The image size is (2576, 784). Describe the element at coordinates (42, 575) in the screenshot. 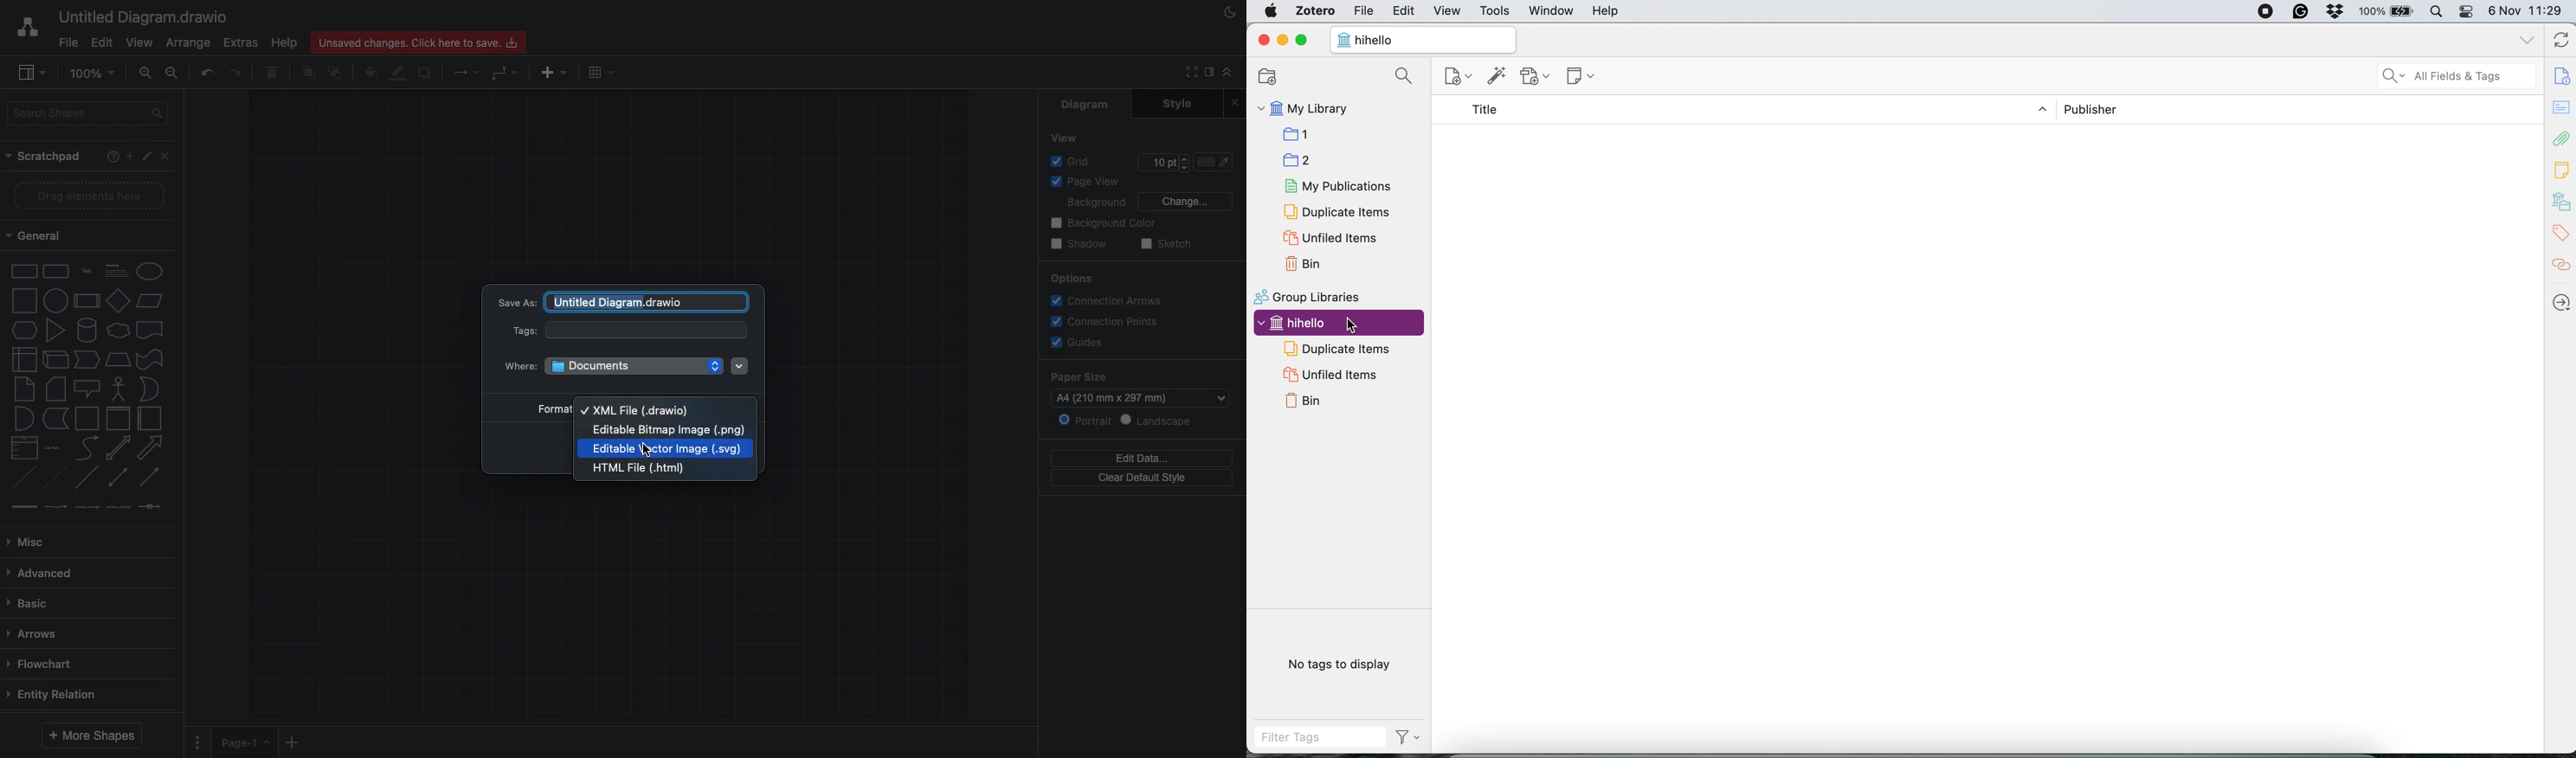

I see `Advanced` at that location.